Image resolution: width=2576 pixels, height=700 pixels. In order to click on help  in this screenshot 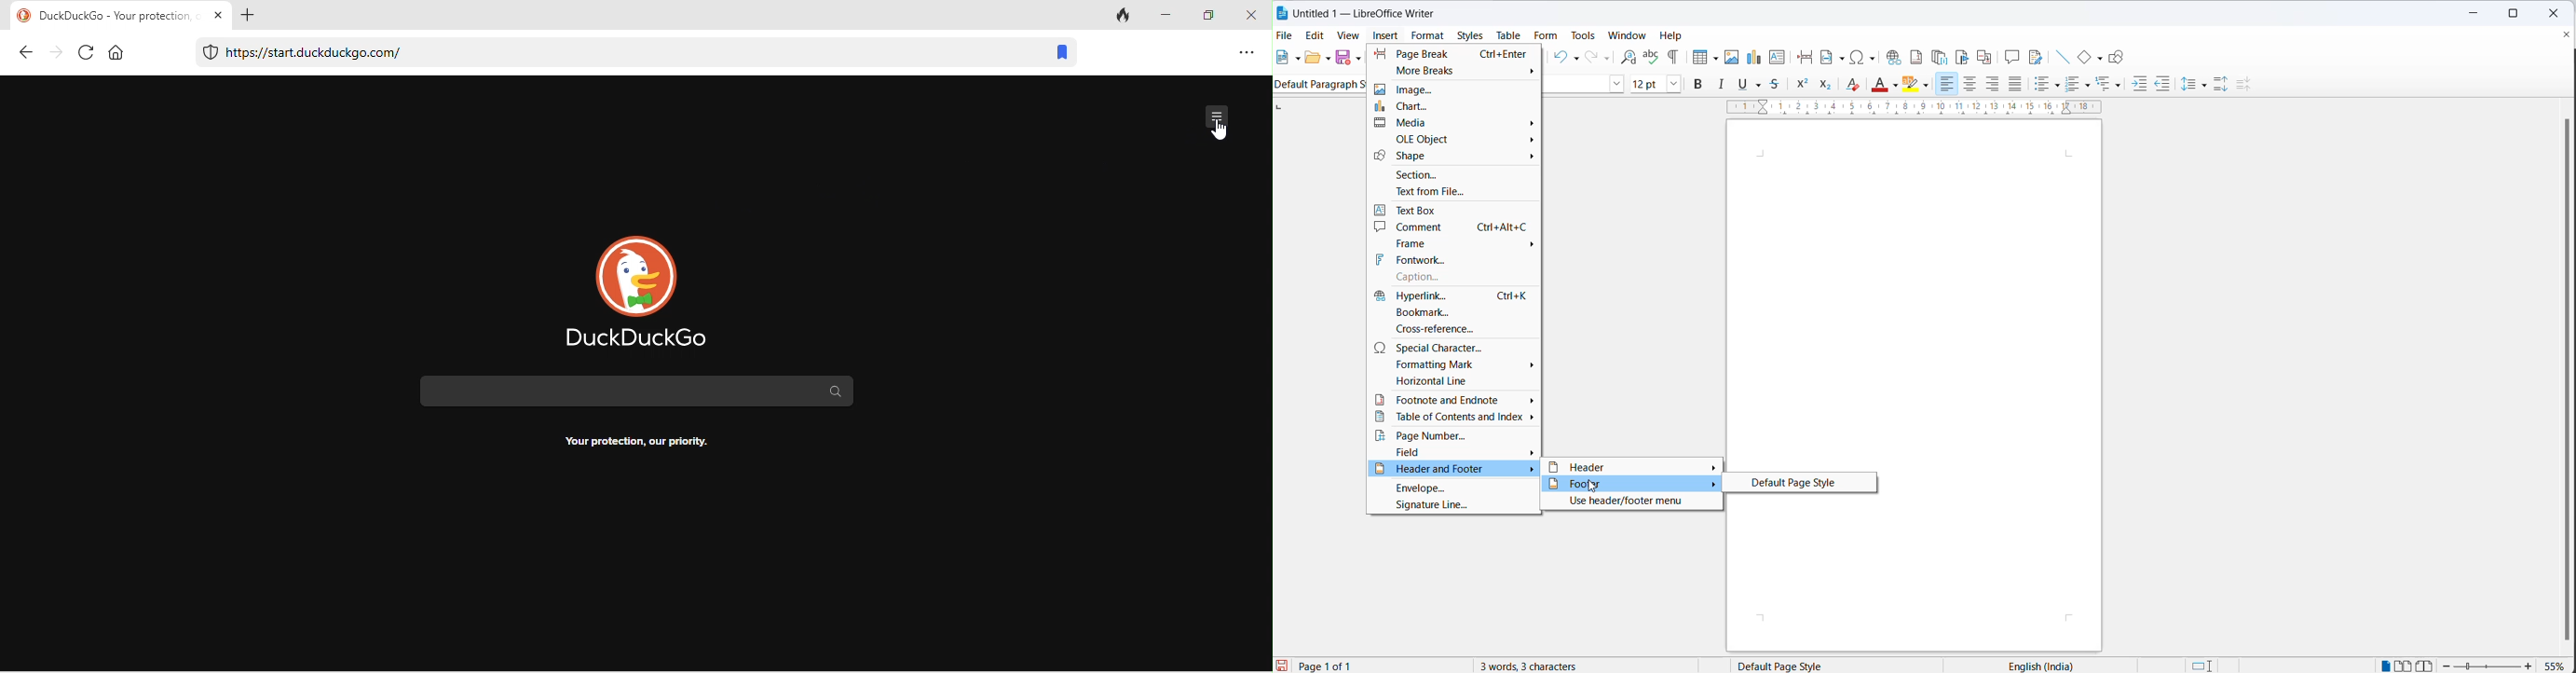, I will do `click(1675, 36)`.